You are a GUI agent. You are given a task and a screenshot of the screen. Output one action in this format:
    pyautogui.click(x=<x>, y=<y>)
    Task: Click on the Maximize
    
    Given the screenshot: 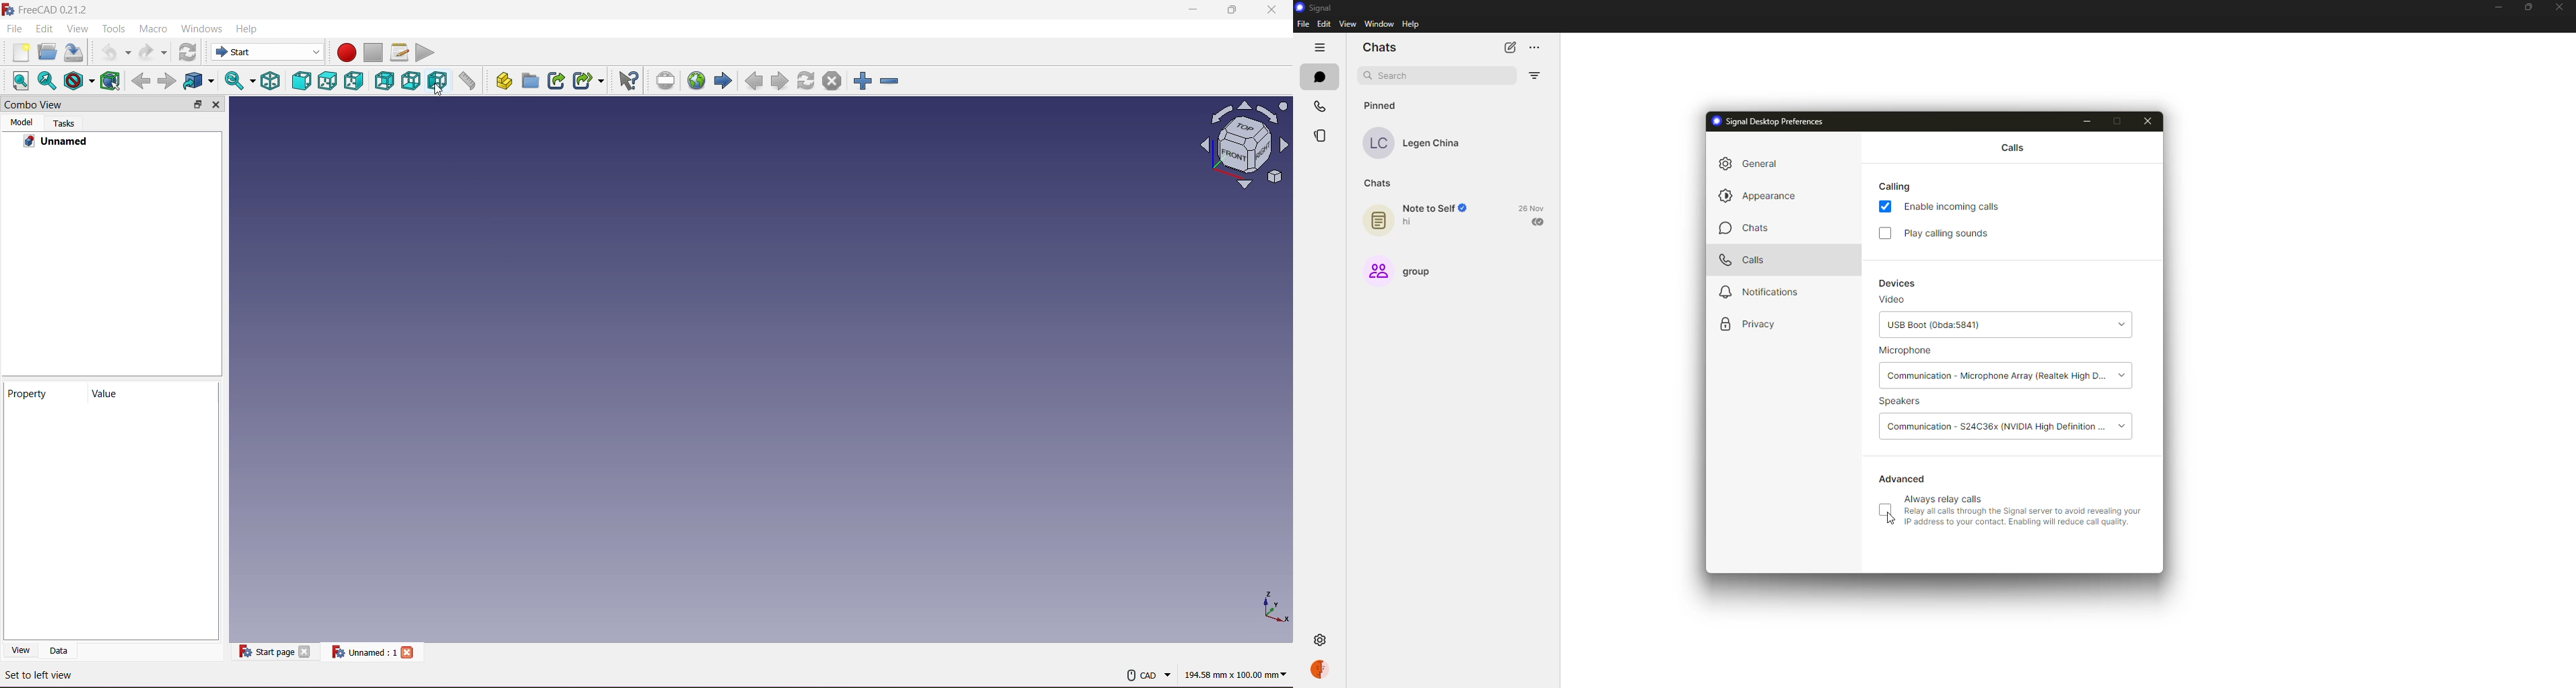 What is the action you would take?
    pyautogui.click(x=197, y=104)
    